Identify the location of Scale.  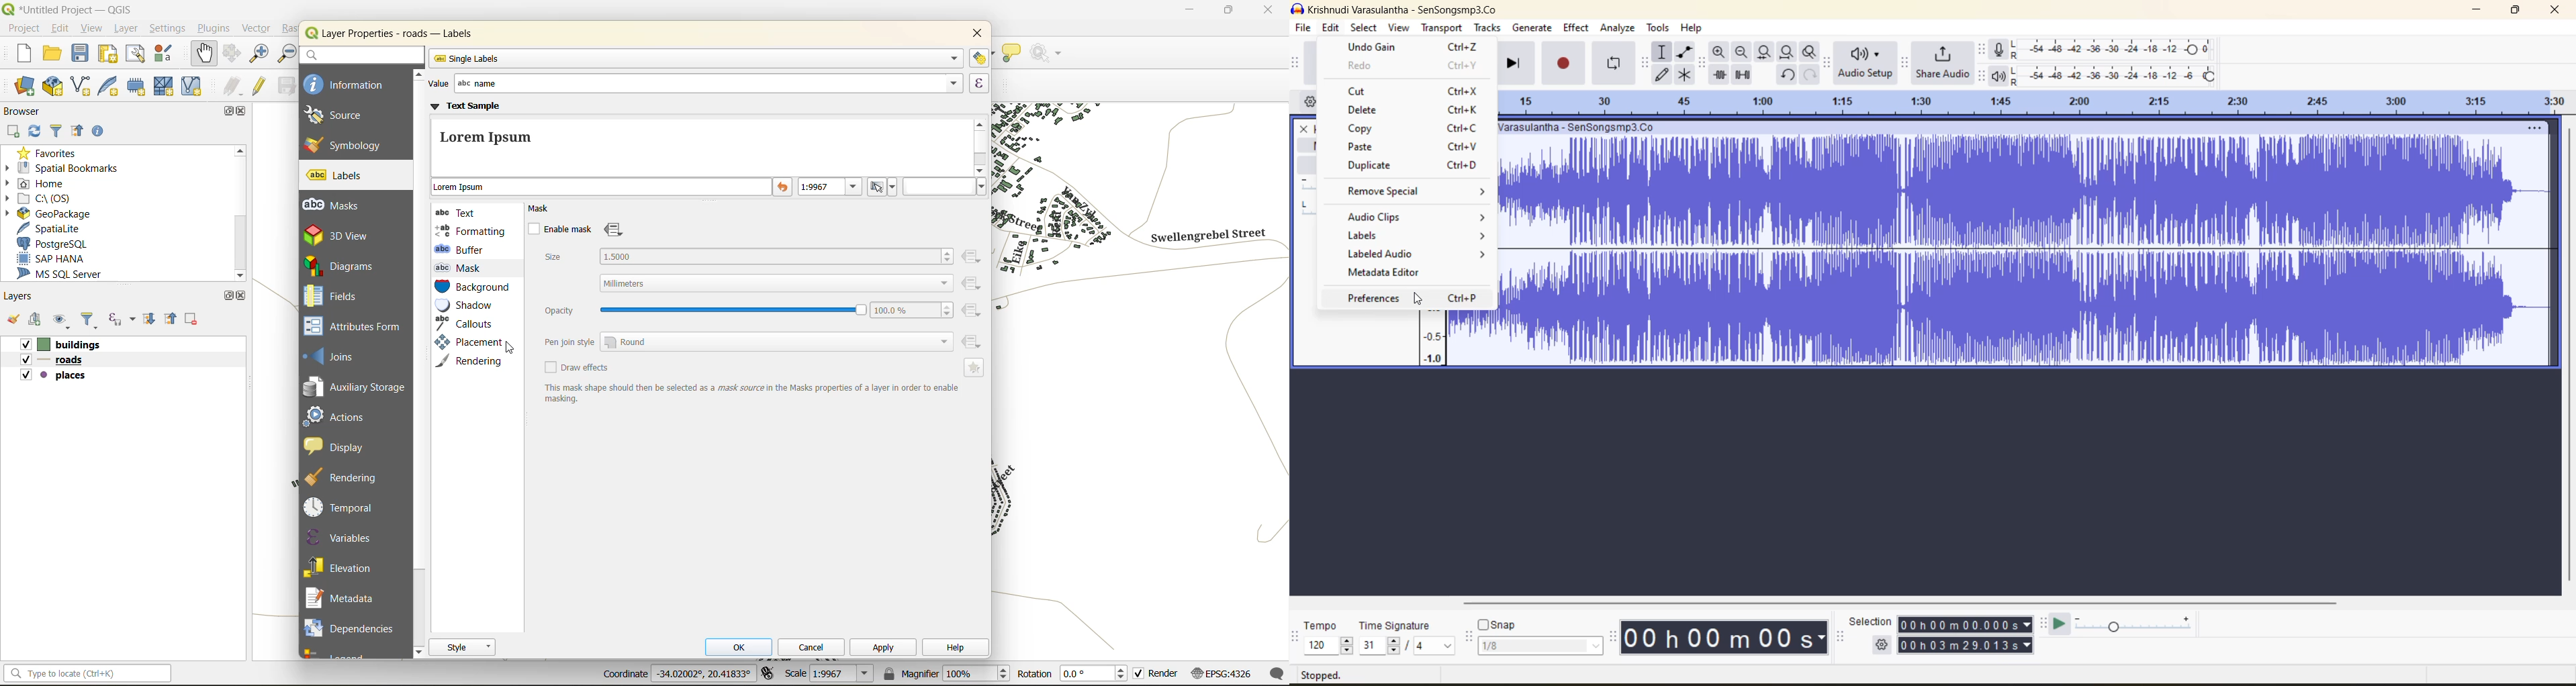
(2026, 100).